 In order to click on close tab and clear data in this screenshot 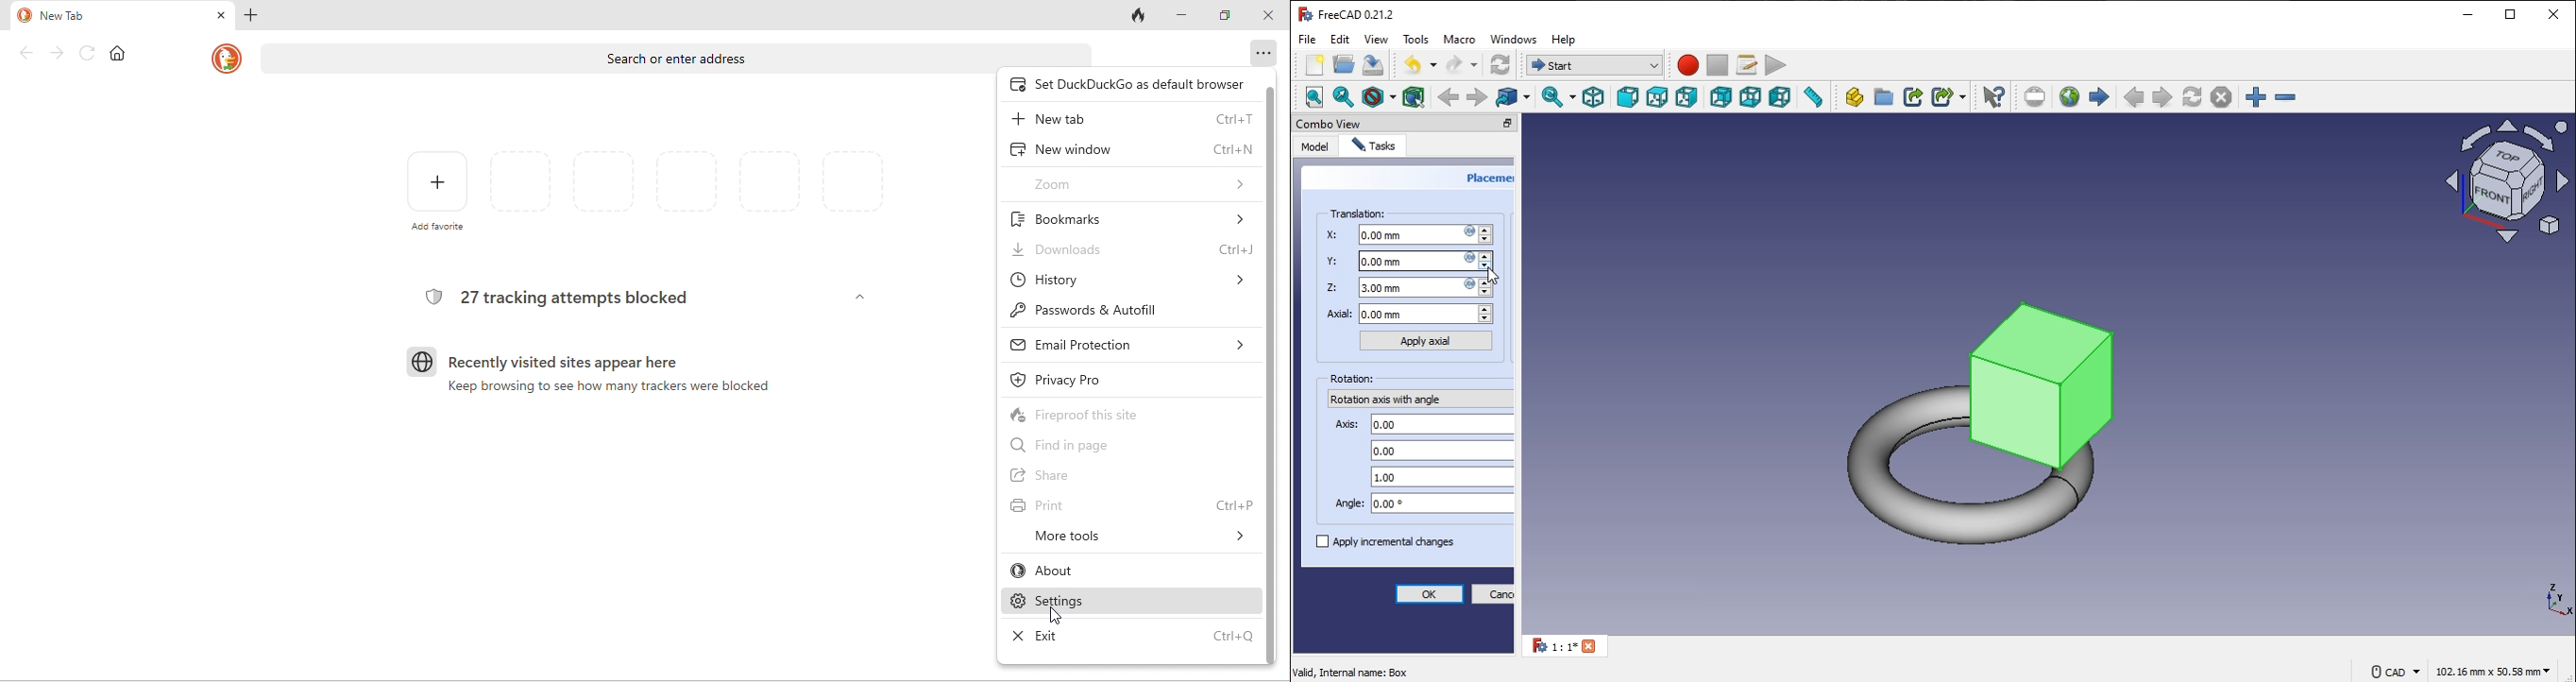, I will do `click(1139, 15)`.